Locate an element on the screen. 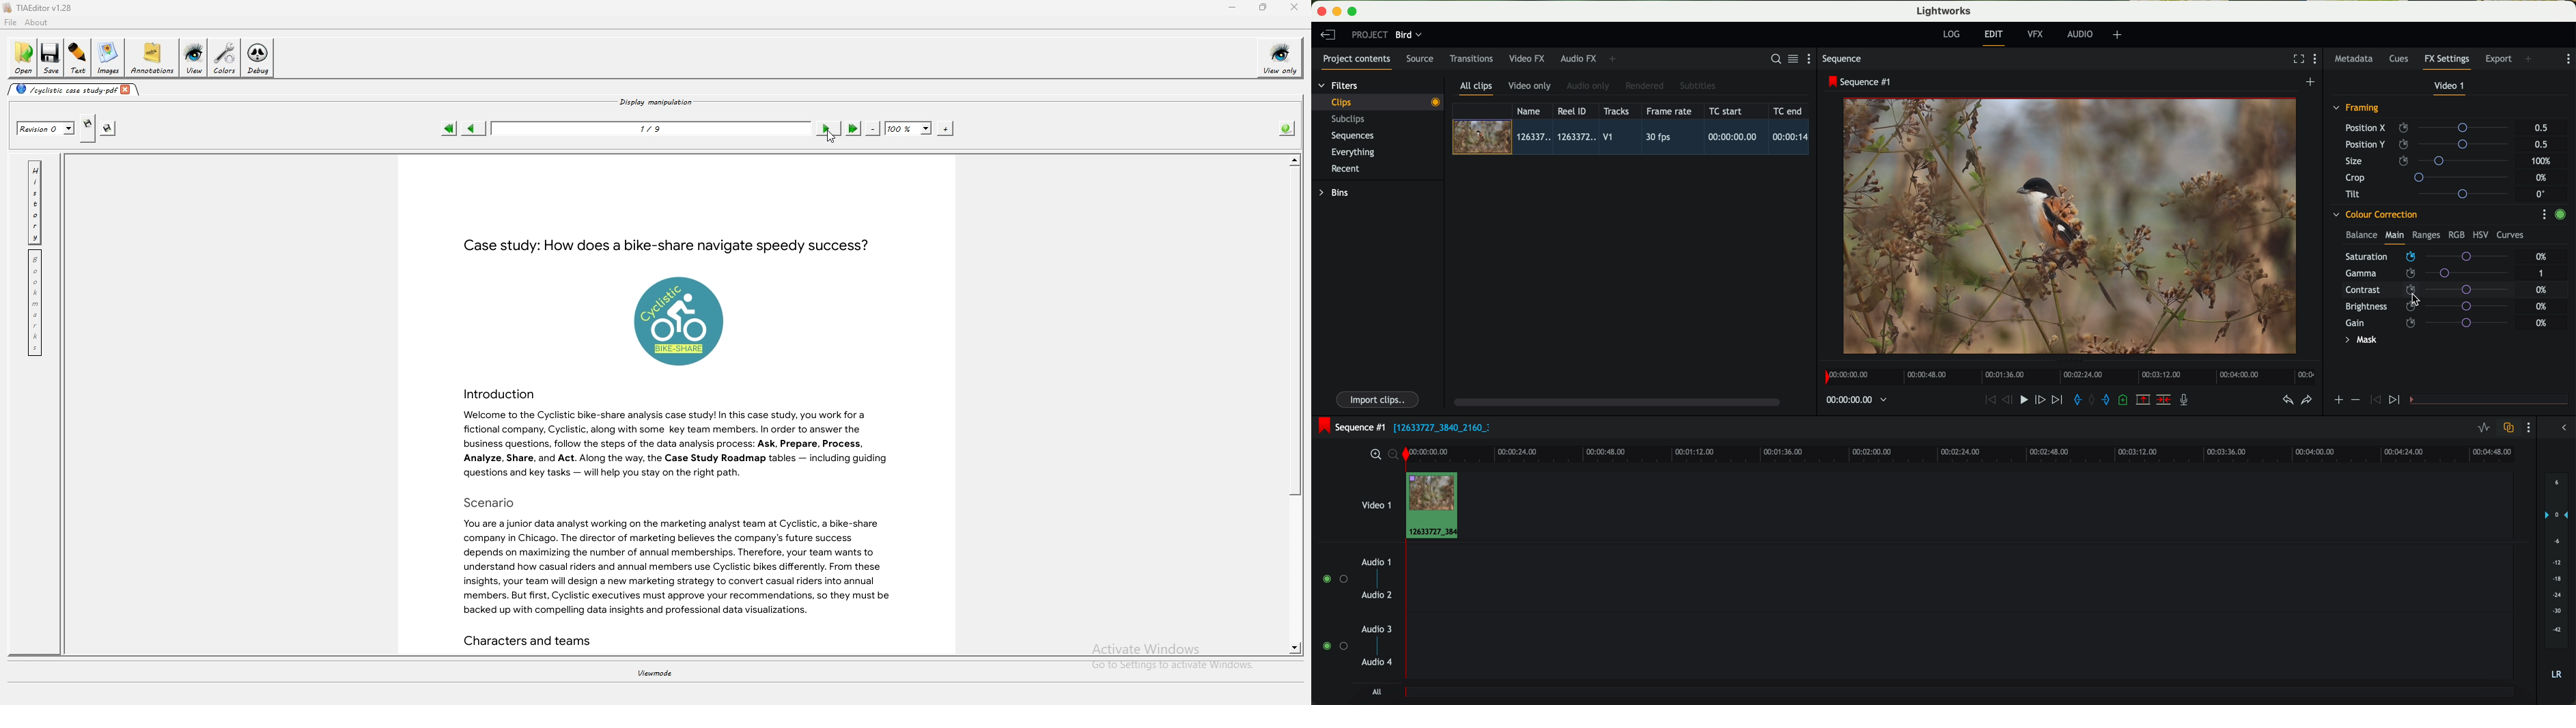  HSV is located at coordinates (2480, 234).